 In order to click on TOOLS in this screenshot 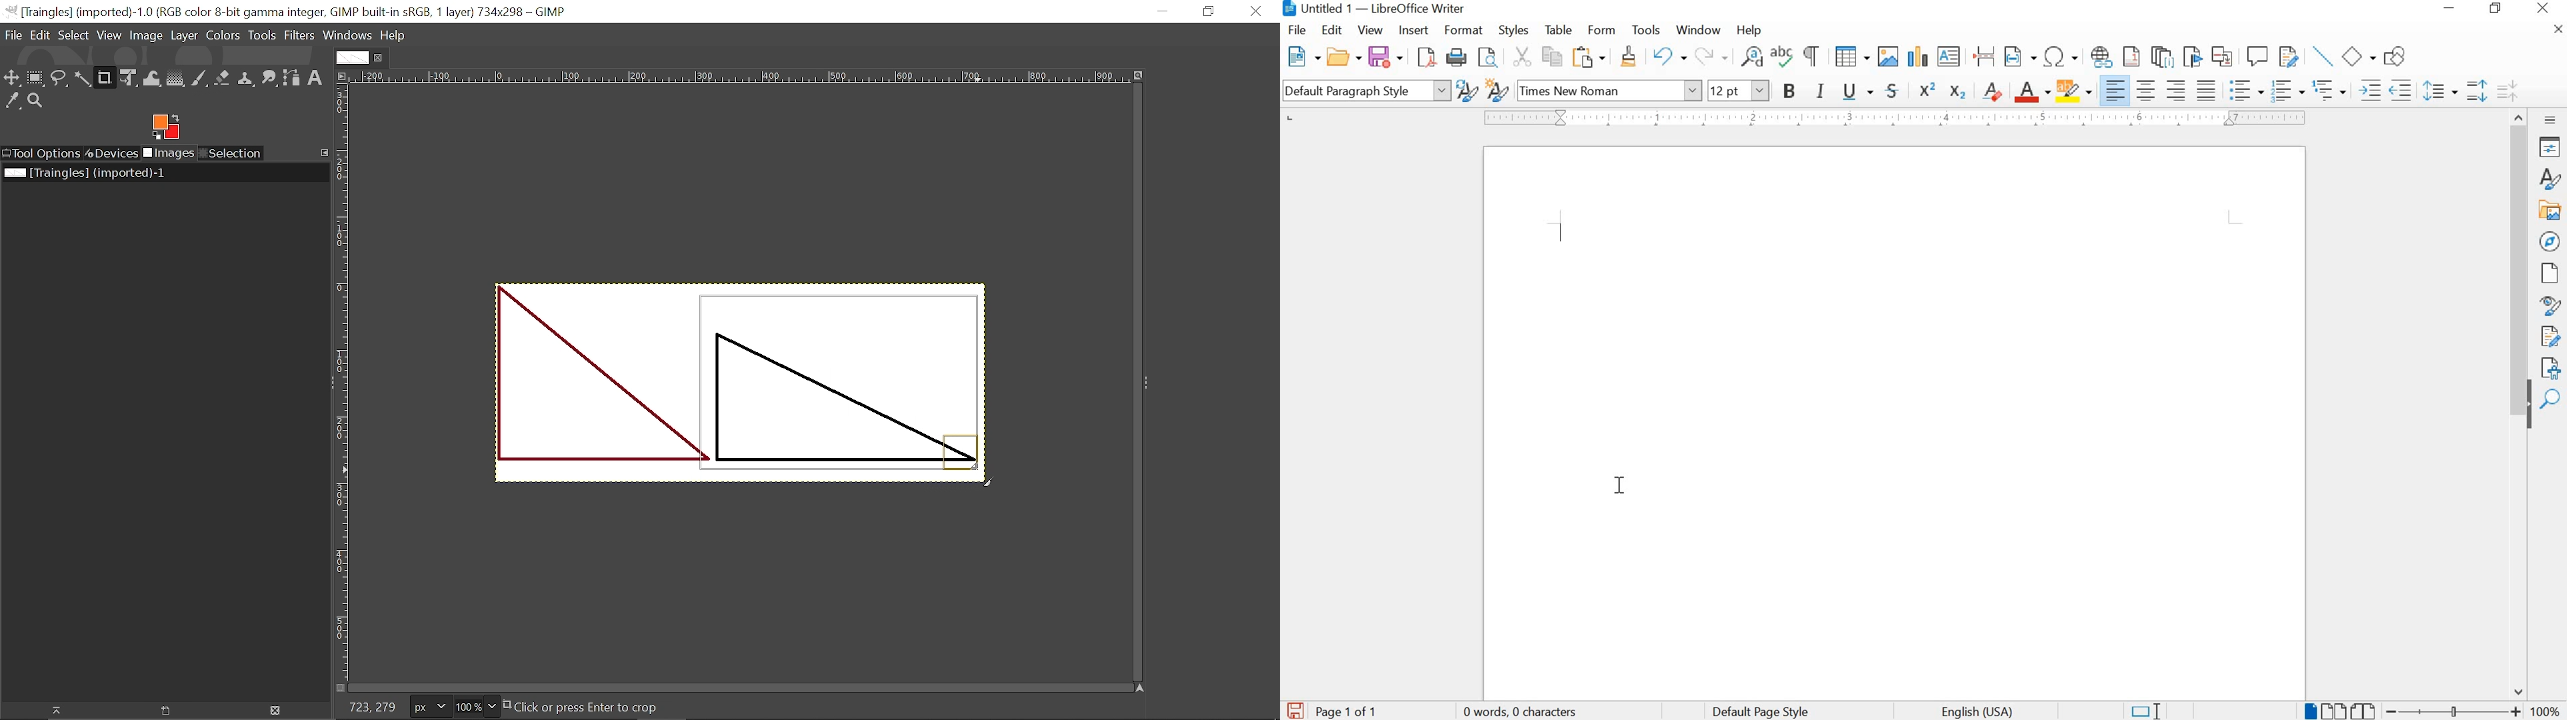, I will do `click(1645, 31)`.